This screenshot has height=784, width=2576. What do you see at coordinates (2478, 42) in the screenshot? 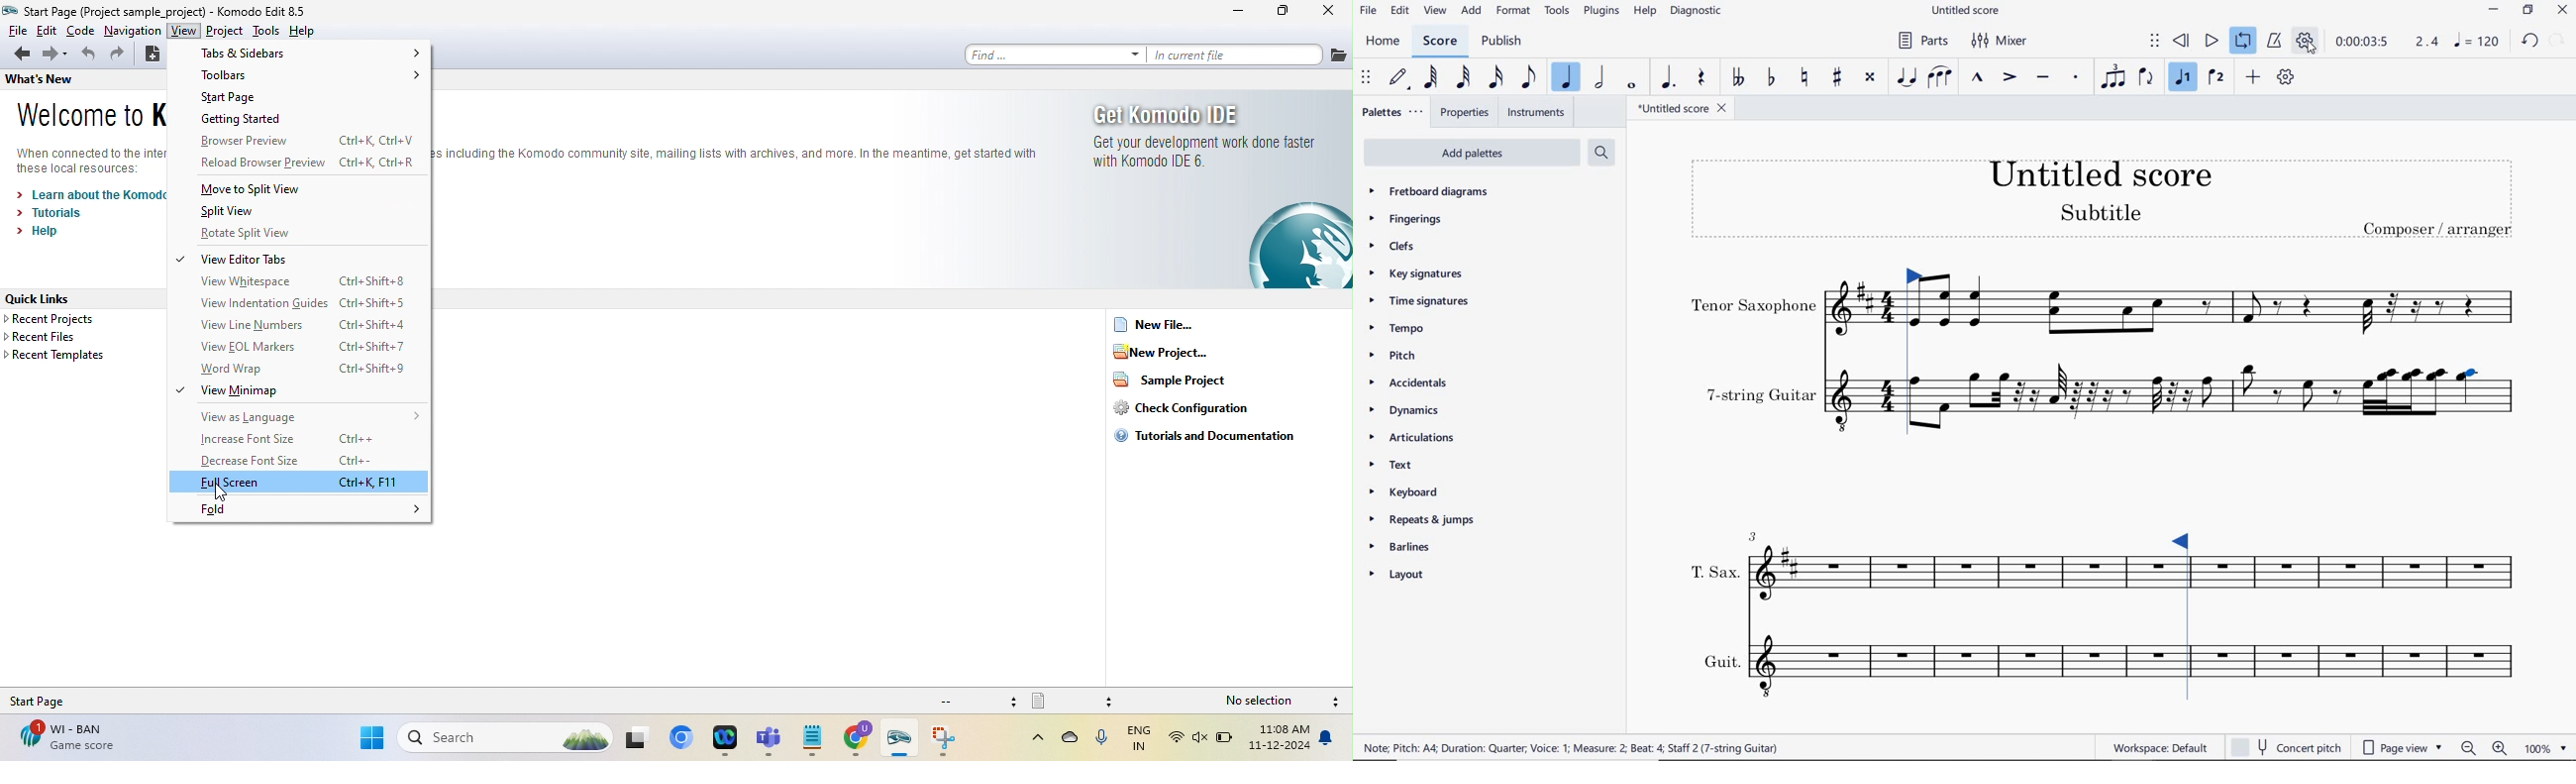
I see `NOTE` at bounding box center [2478, 42].